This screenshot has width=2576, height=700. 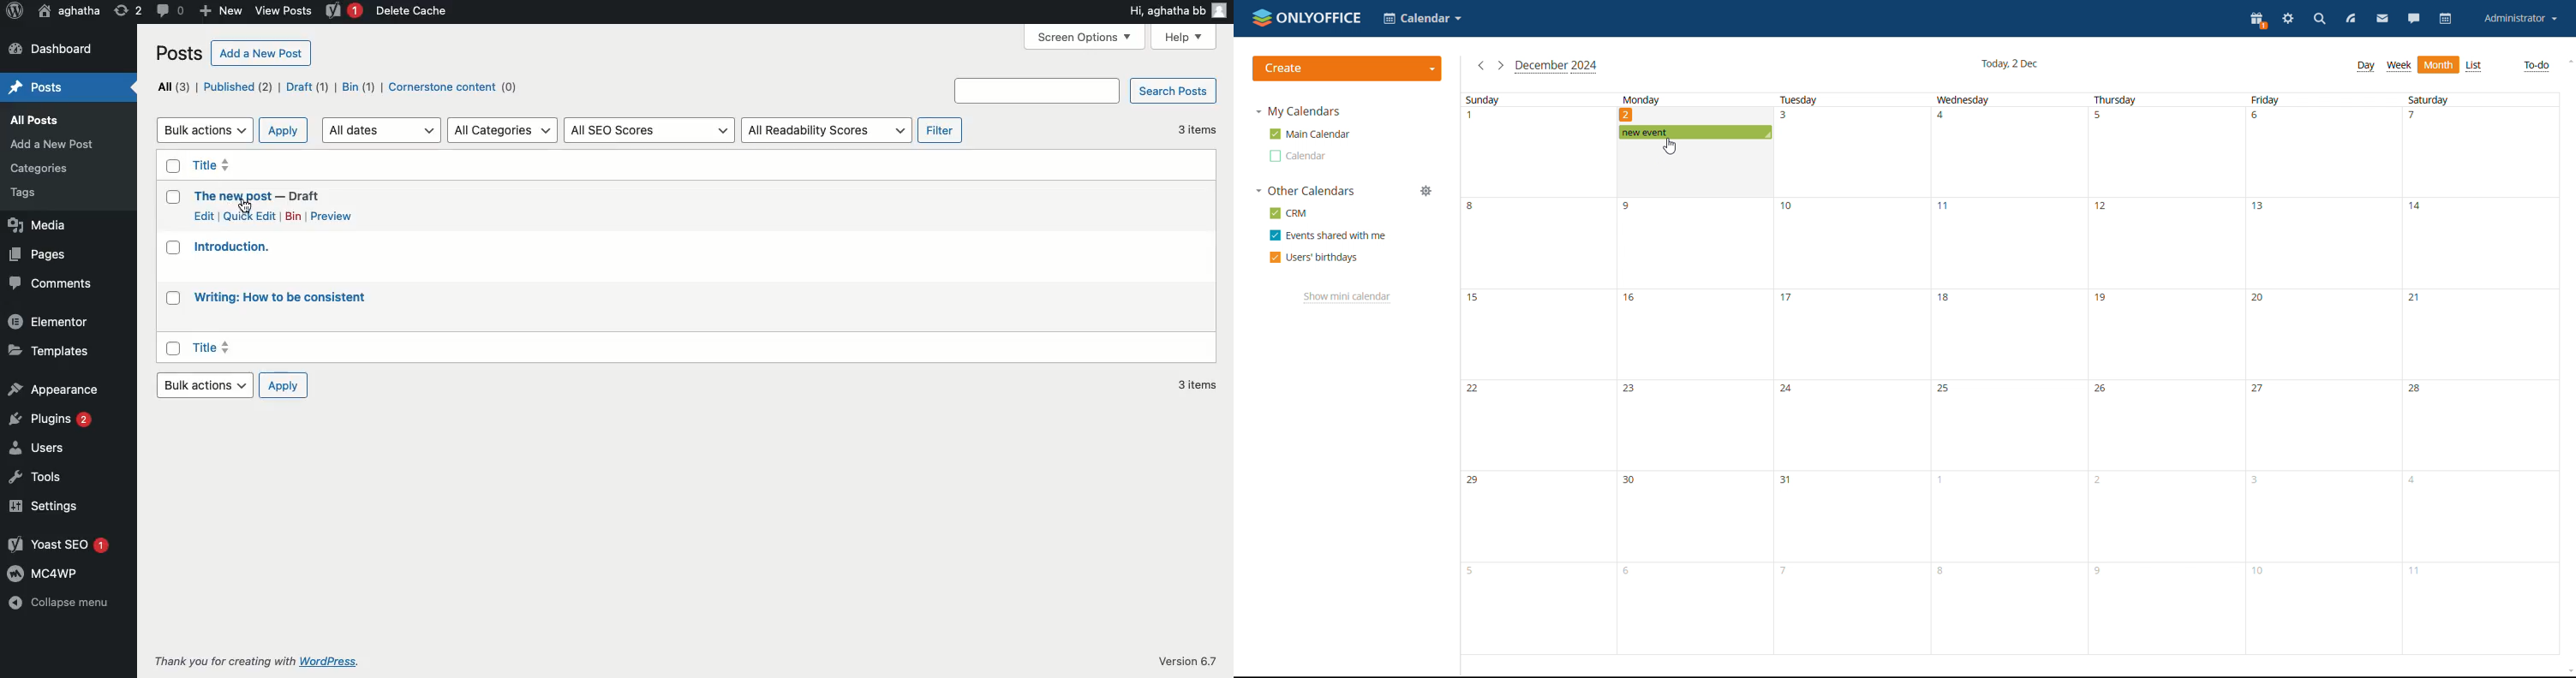 What do you see at coordinates (283, 297) in the screenshot?
I see `Writing: How to be consistent` at bounding box center [283, 297].